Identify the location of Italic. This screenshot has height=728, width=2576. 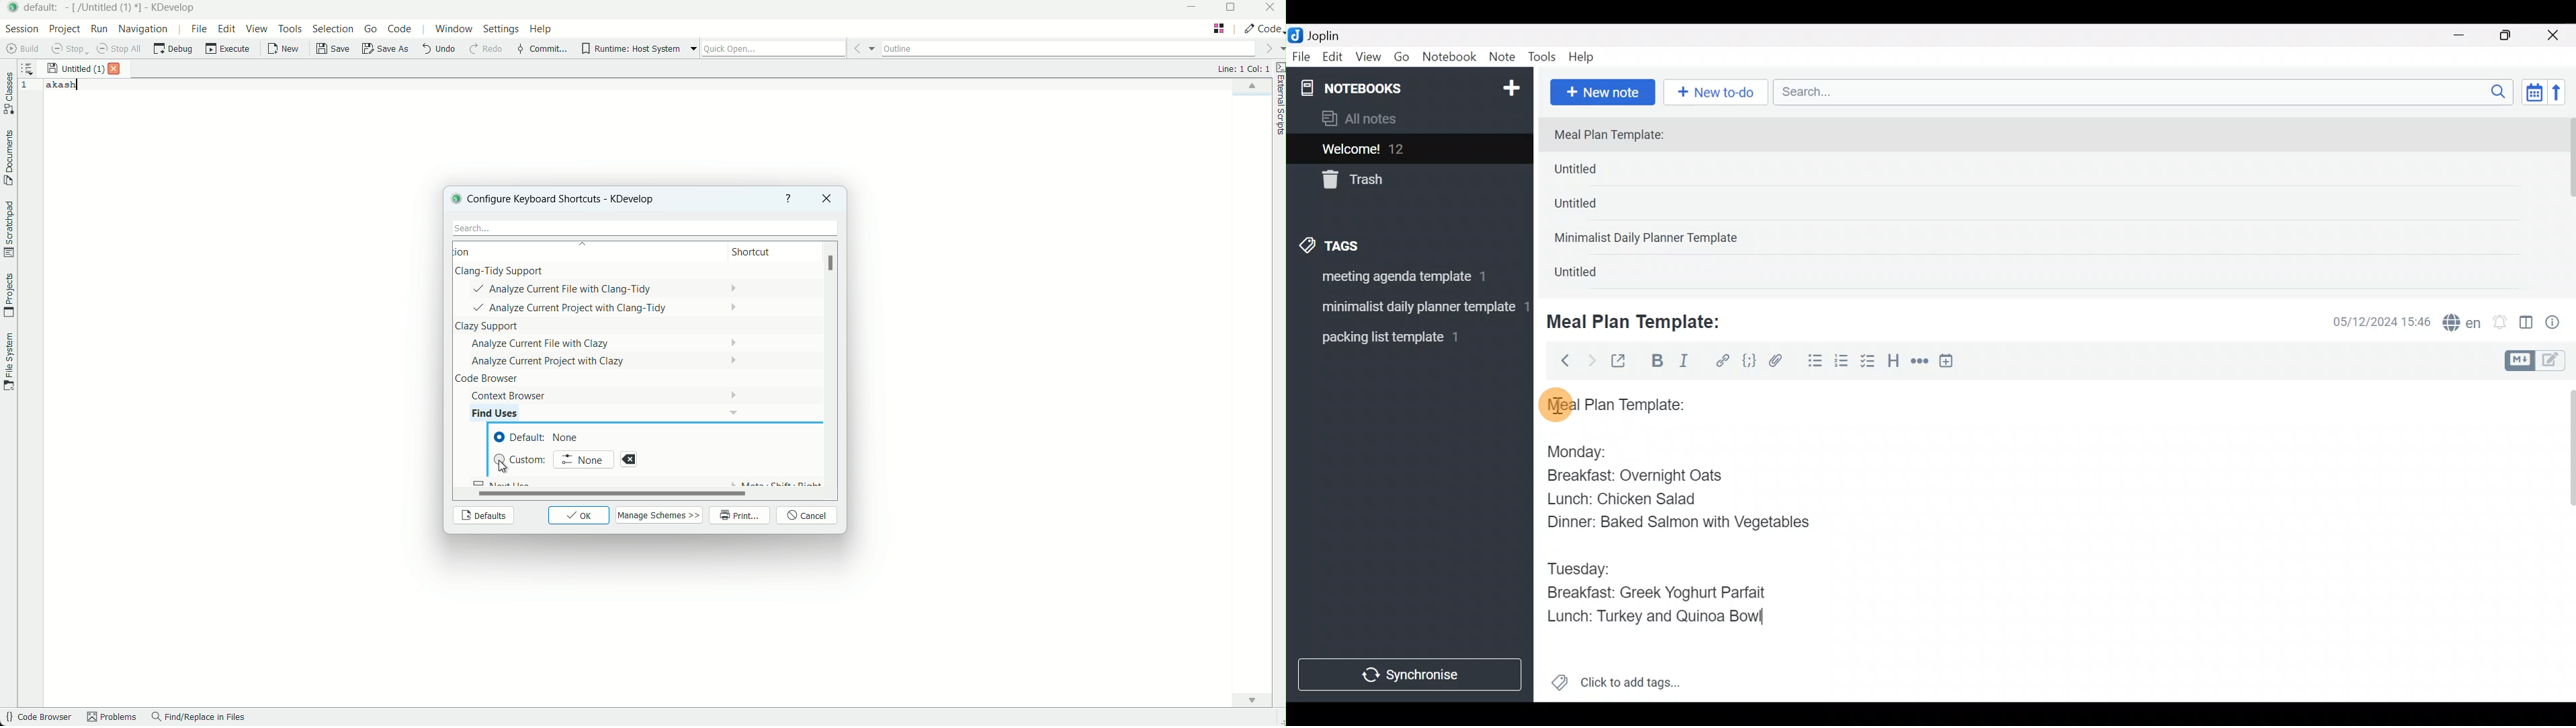
(1682, 364).